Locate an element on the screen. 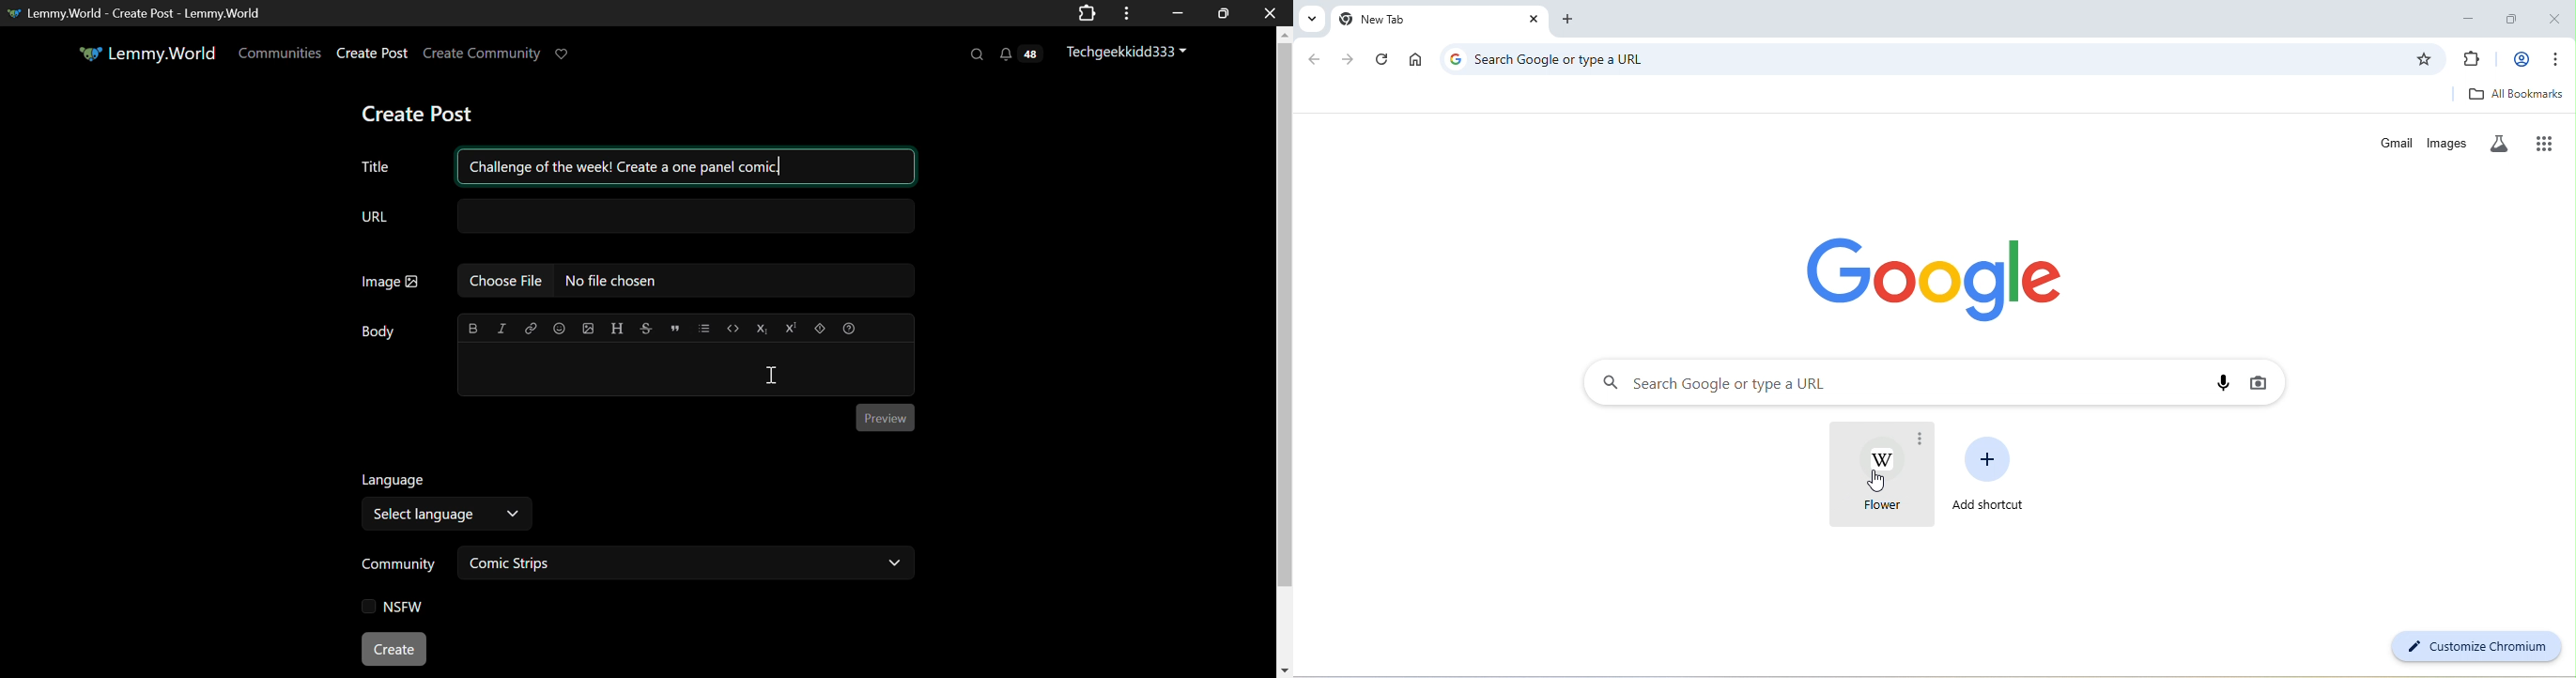 The image size is (2576, 700). extensions is located at coordinates (2472, 60).